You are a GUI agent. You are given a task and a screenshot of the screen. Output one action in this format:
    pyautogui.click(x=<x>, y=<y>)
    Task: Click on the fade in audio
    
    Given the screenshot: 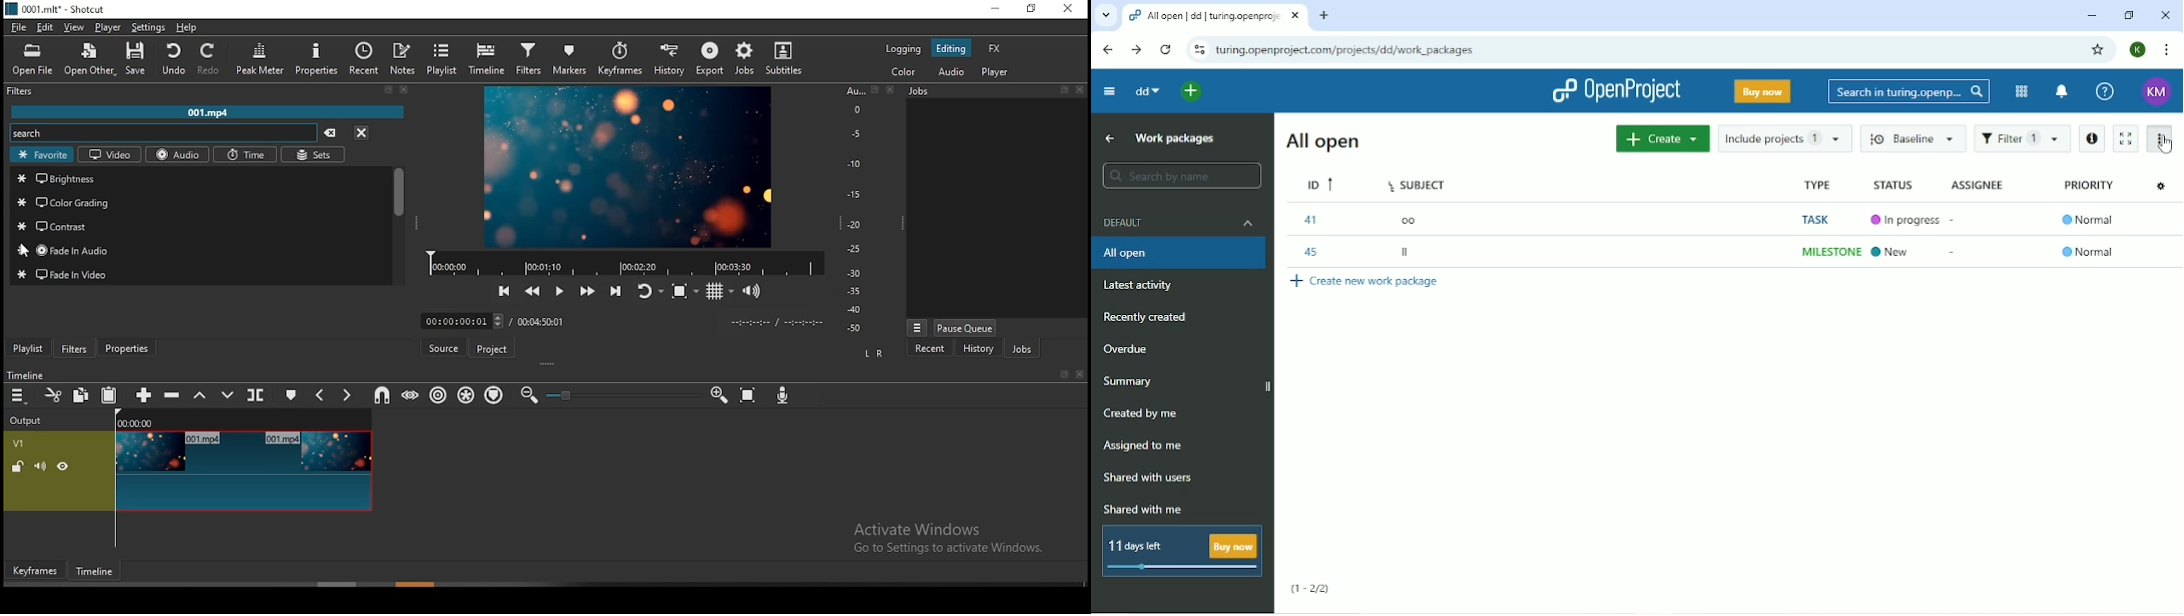 What is the action you would take?
    pyautogui.click(x=201, y=252)
    